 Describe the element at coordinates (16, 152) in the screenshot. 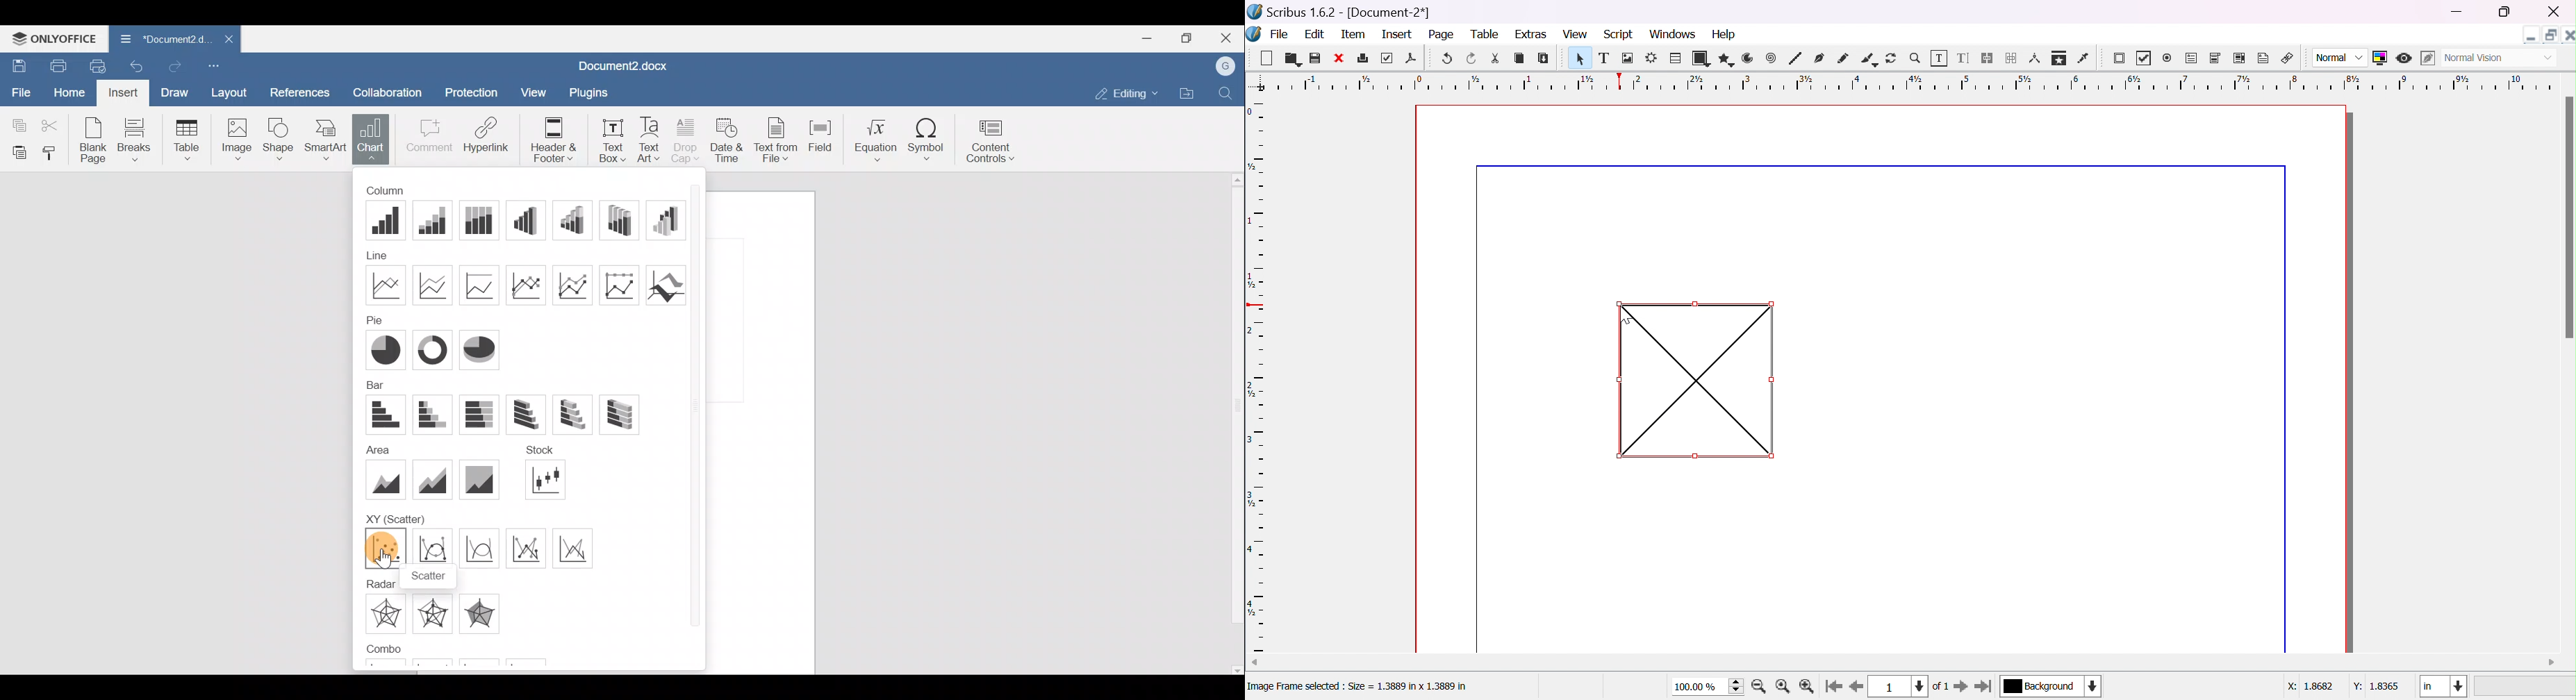

I see `Paste` at that location.